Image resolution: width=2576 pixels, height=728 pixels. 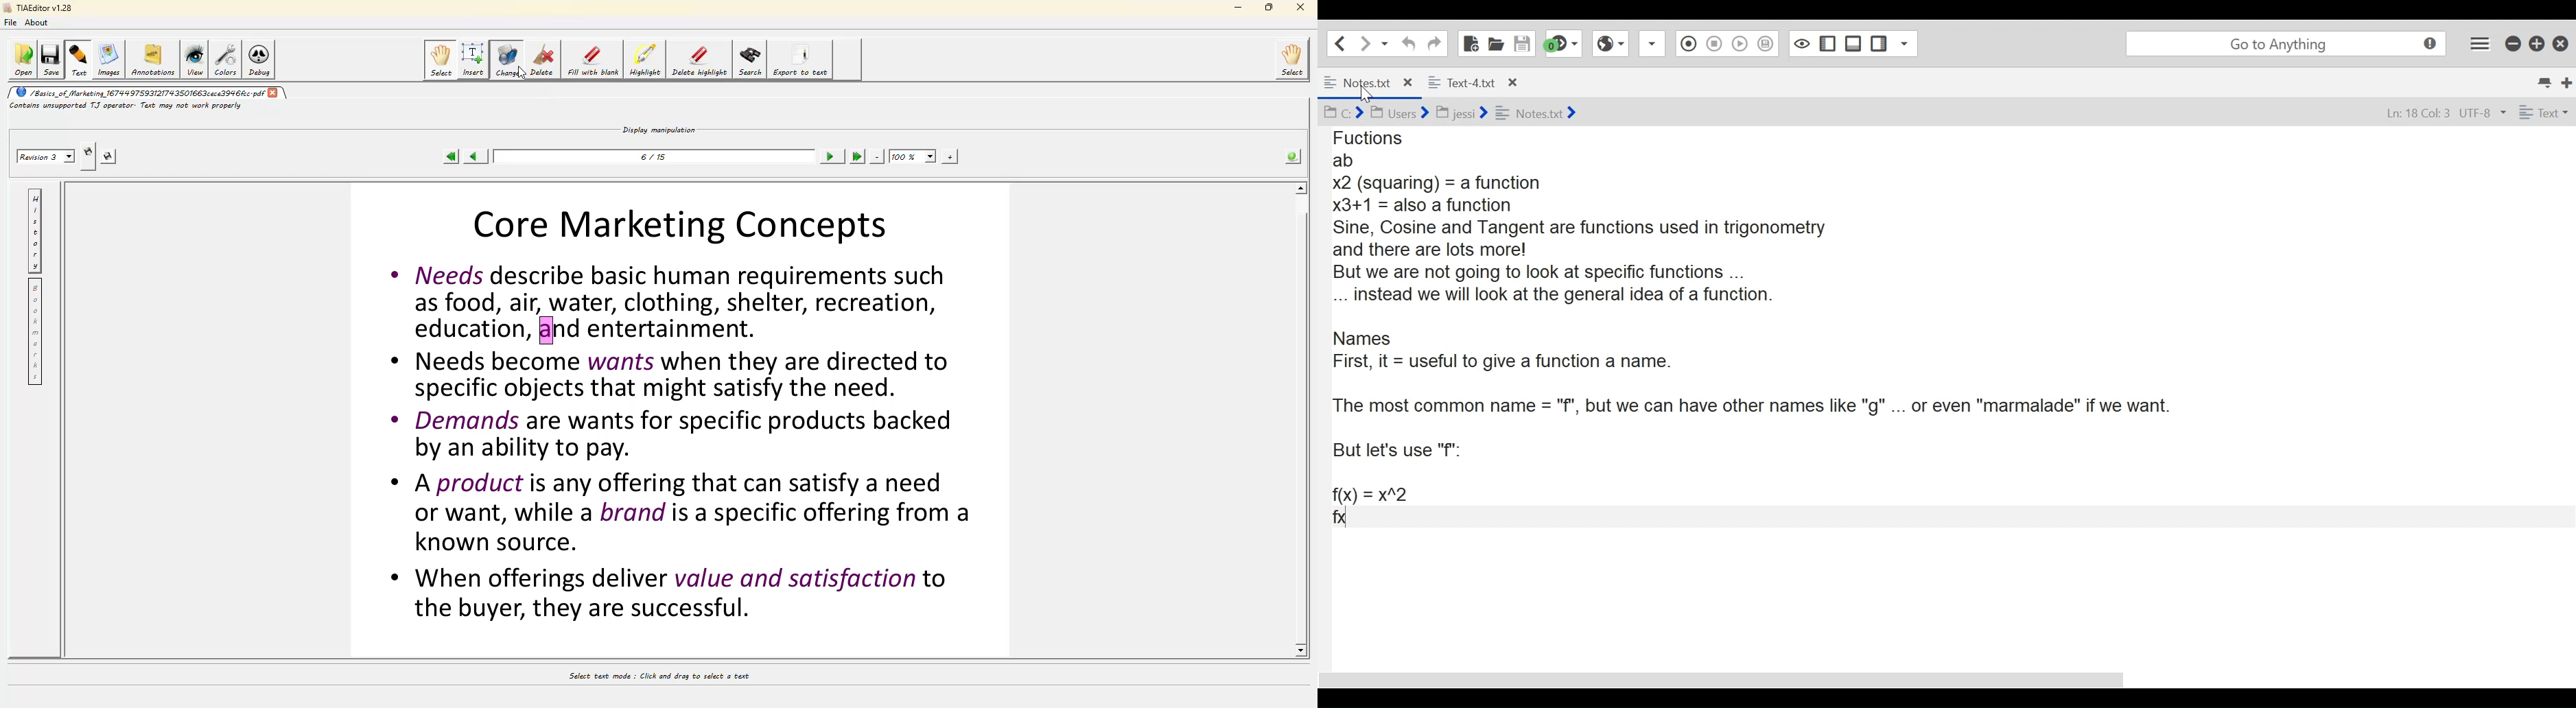 What do you see at coordinates (1512, 81) in the screenshot?
I see `close` at bounding box center [1512, 81].